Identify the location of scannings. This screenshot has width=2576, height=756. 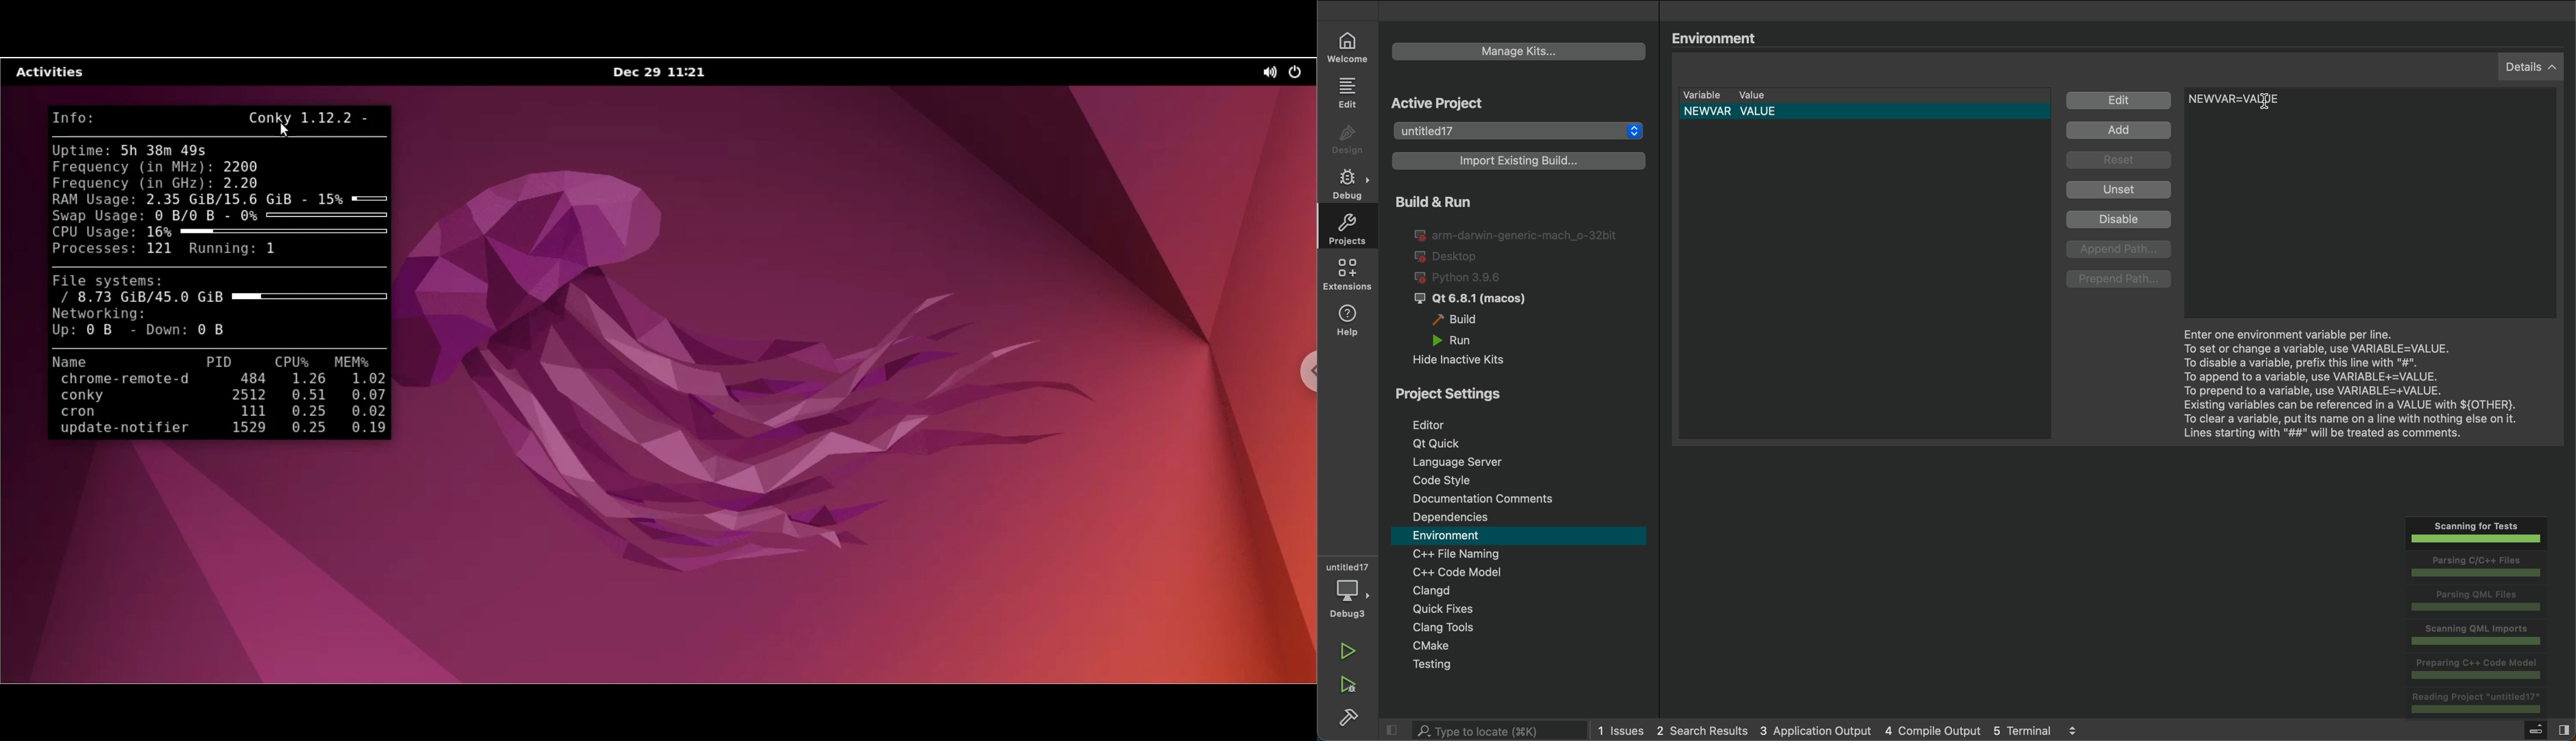
(2480, 617).